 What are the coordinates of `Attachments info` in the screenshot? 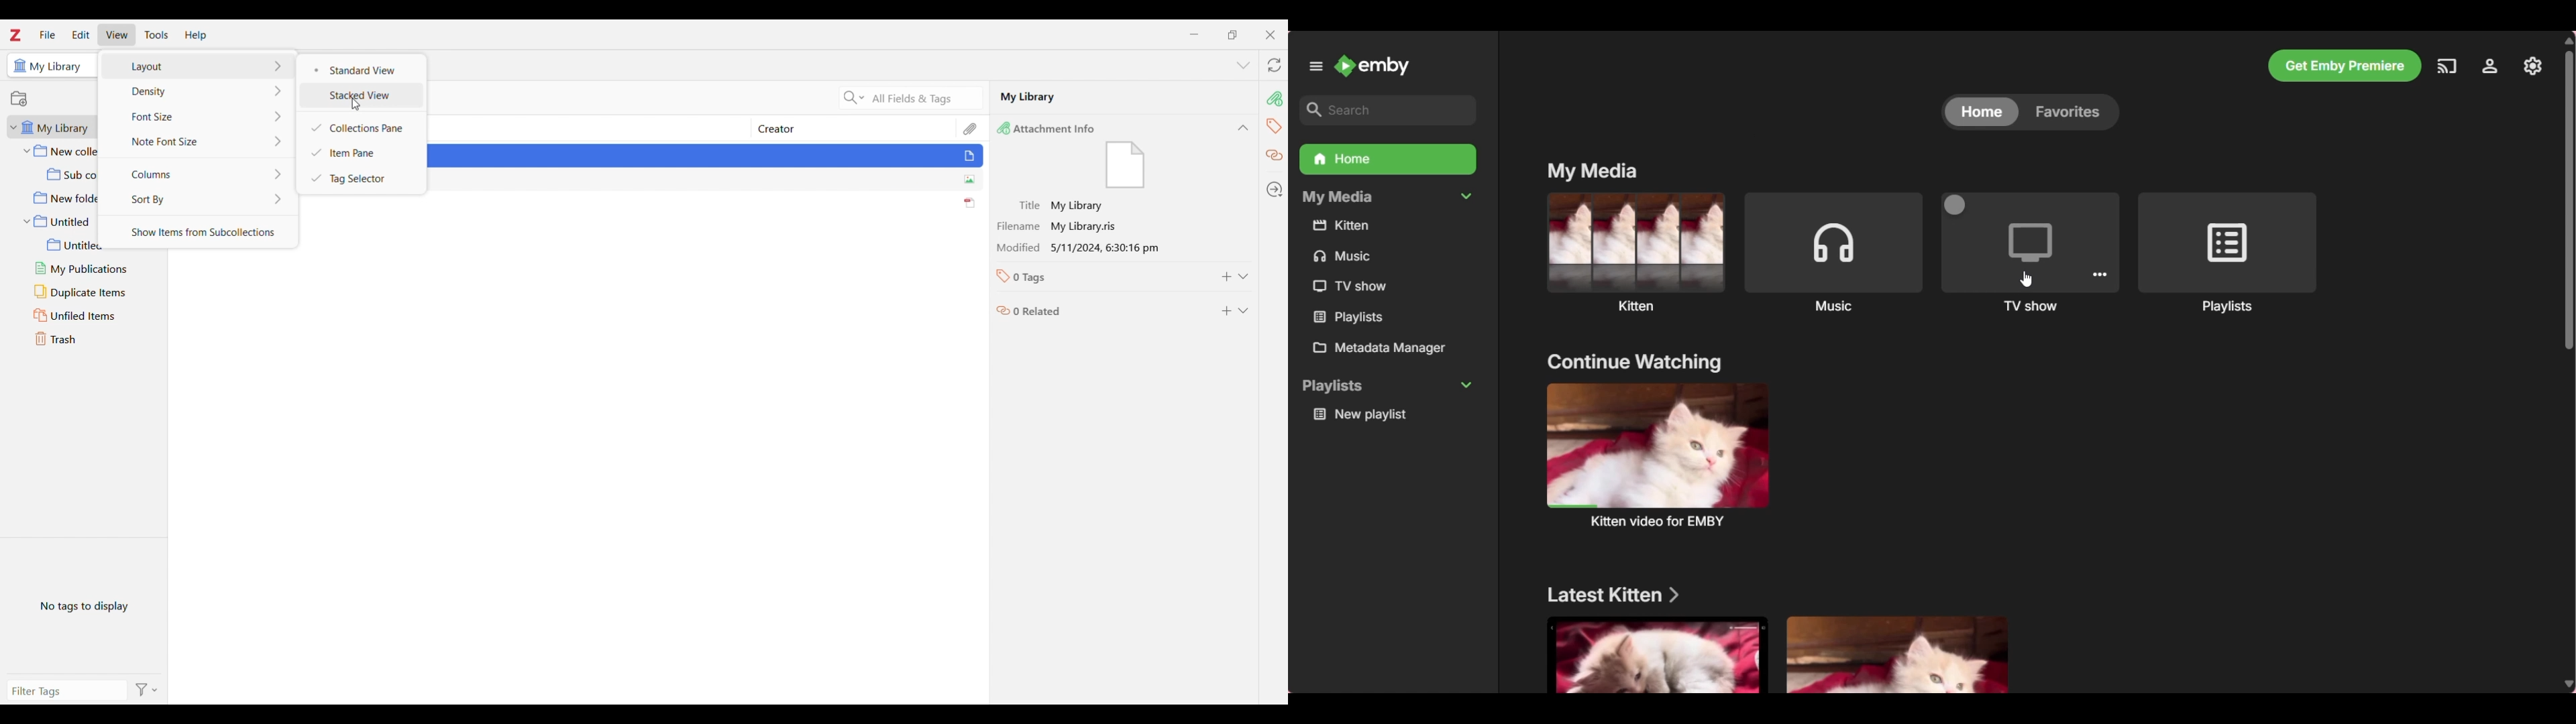 It's located at (1053, 127).